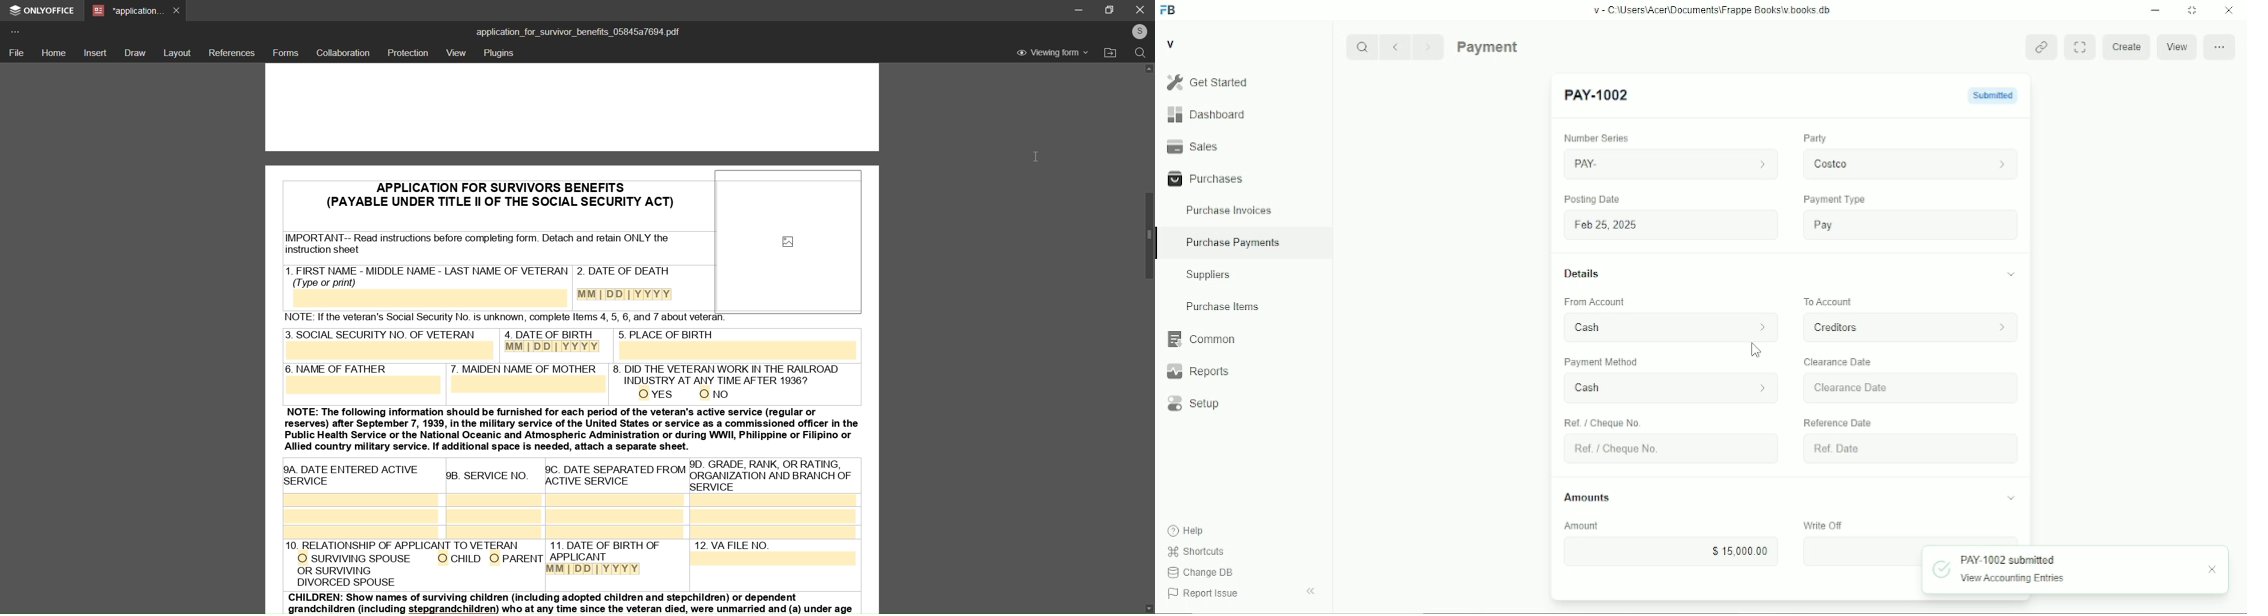 Image resolution: width=2268 pixels, height=616 pixels. What do you see at coordinates (1891, 388) in the screenshot?
I see `Clearance Date` at bounding box center [1891, 388].